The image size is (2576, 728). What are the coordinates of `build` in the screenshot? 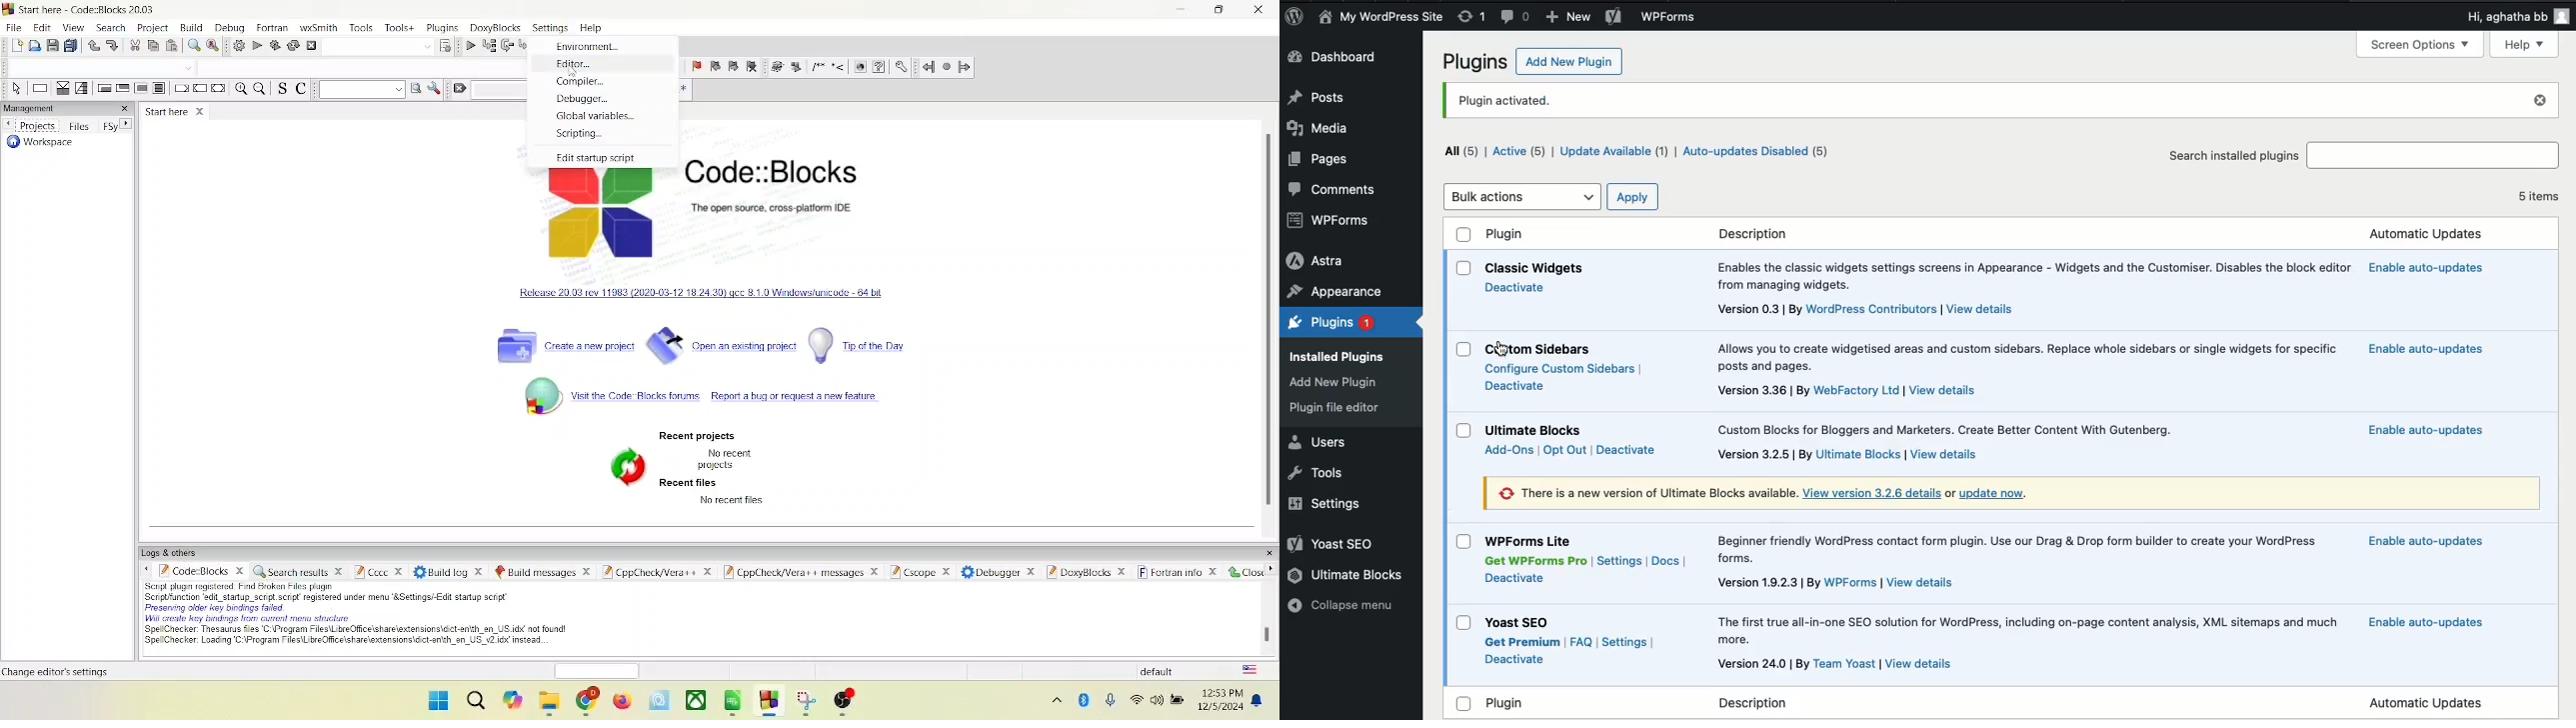 It's located at (191, 27).